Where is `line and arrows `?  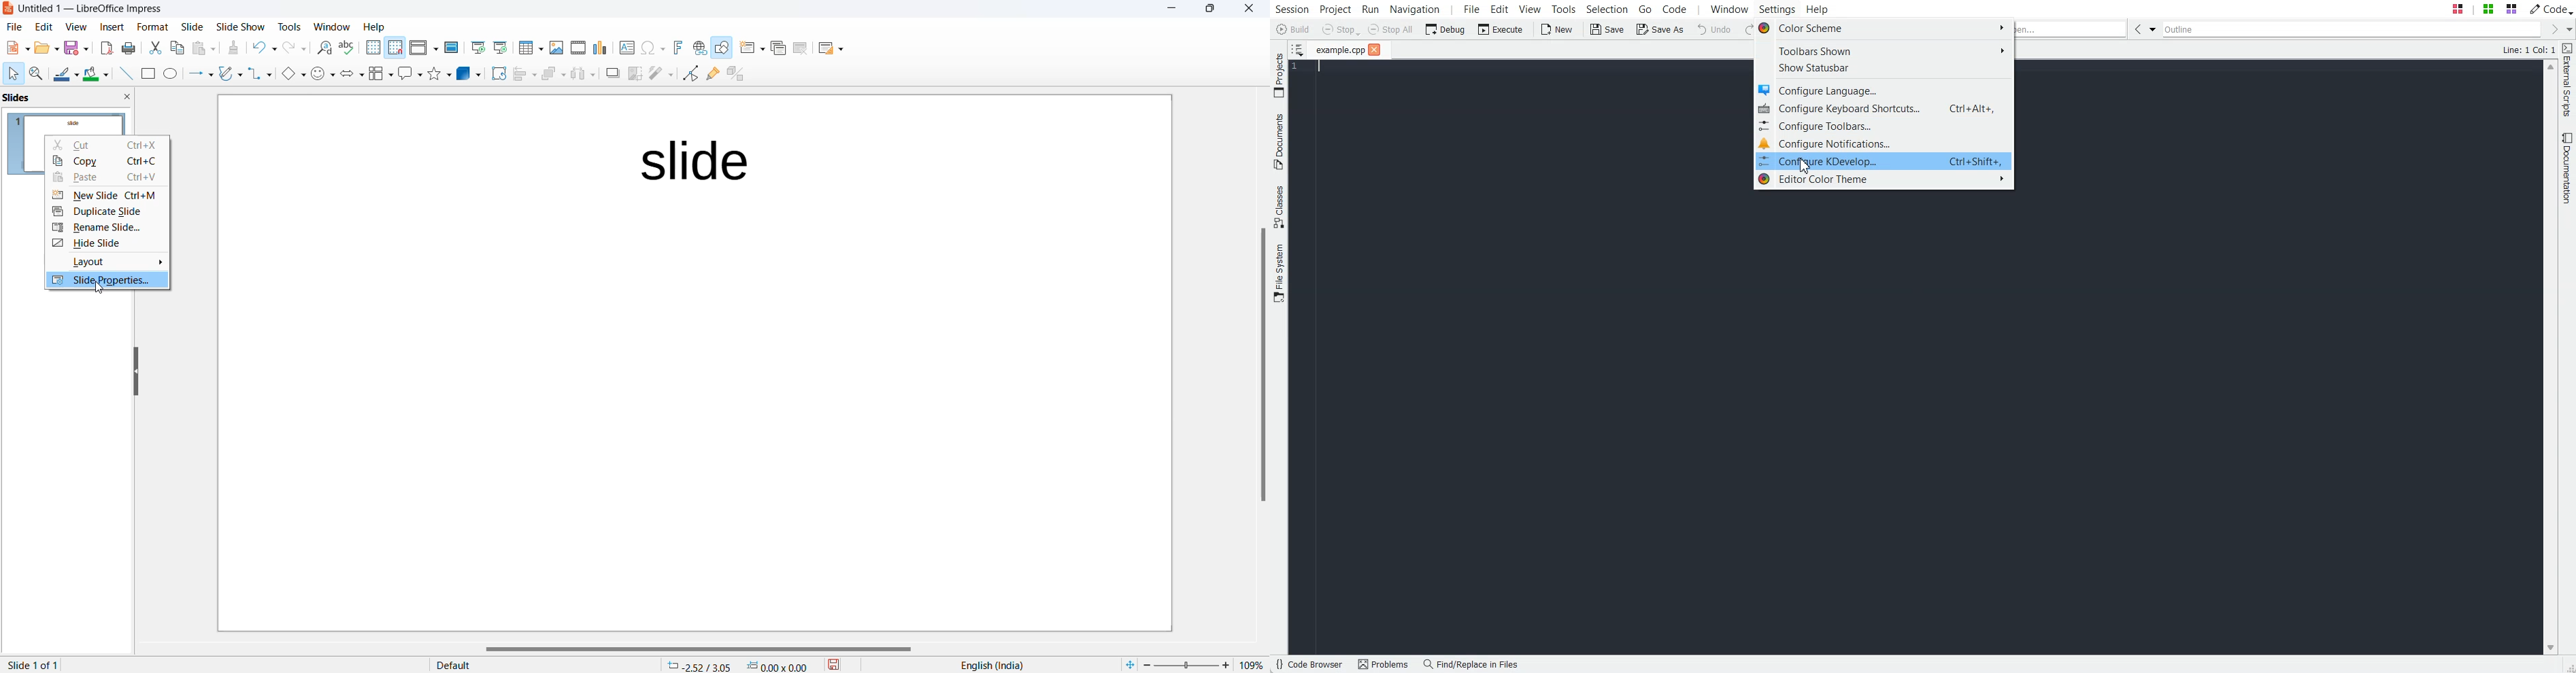
line and arrows  is located at coordinates (200, 75).